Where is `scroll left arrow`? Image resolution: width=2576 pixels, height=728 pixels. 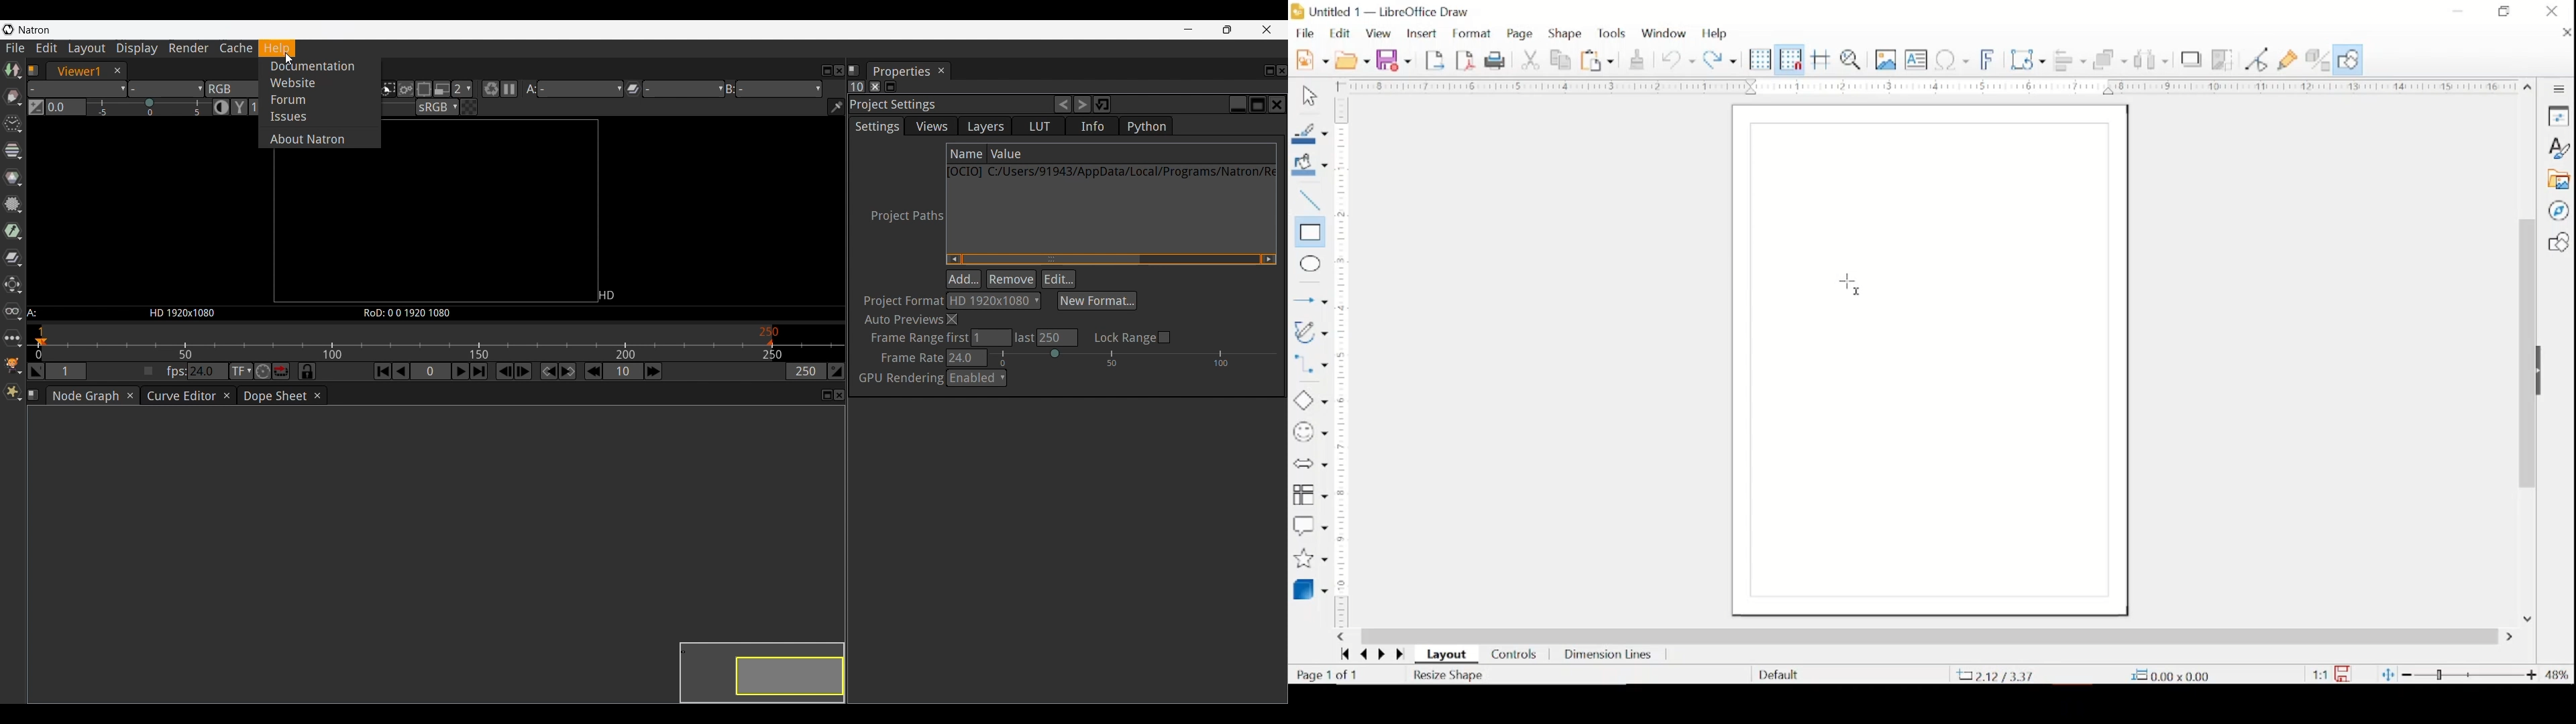 scroll left arrow is located at coordinates (1340, 637).